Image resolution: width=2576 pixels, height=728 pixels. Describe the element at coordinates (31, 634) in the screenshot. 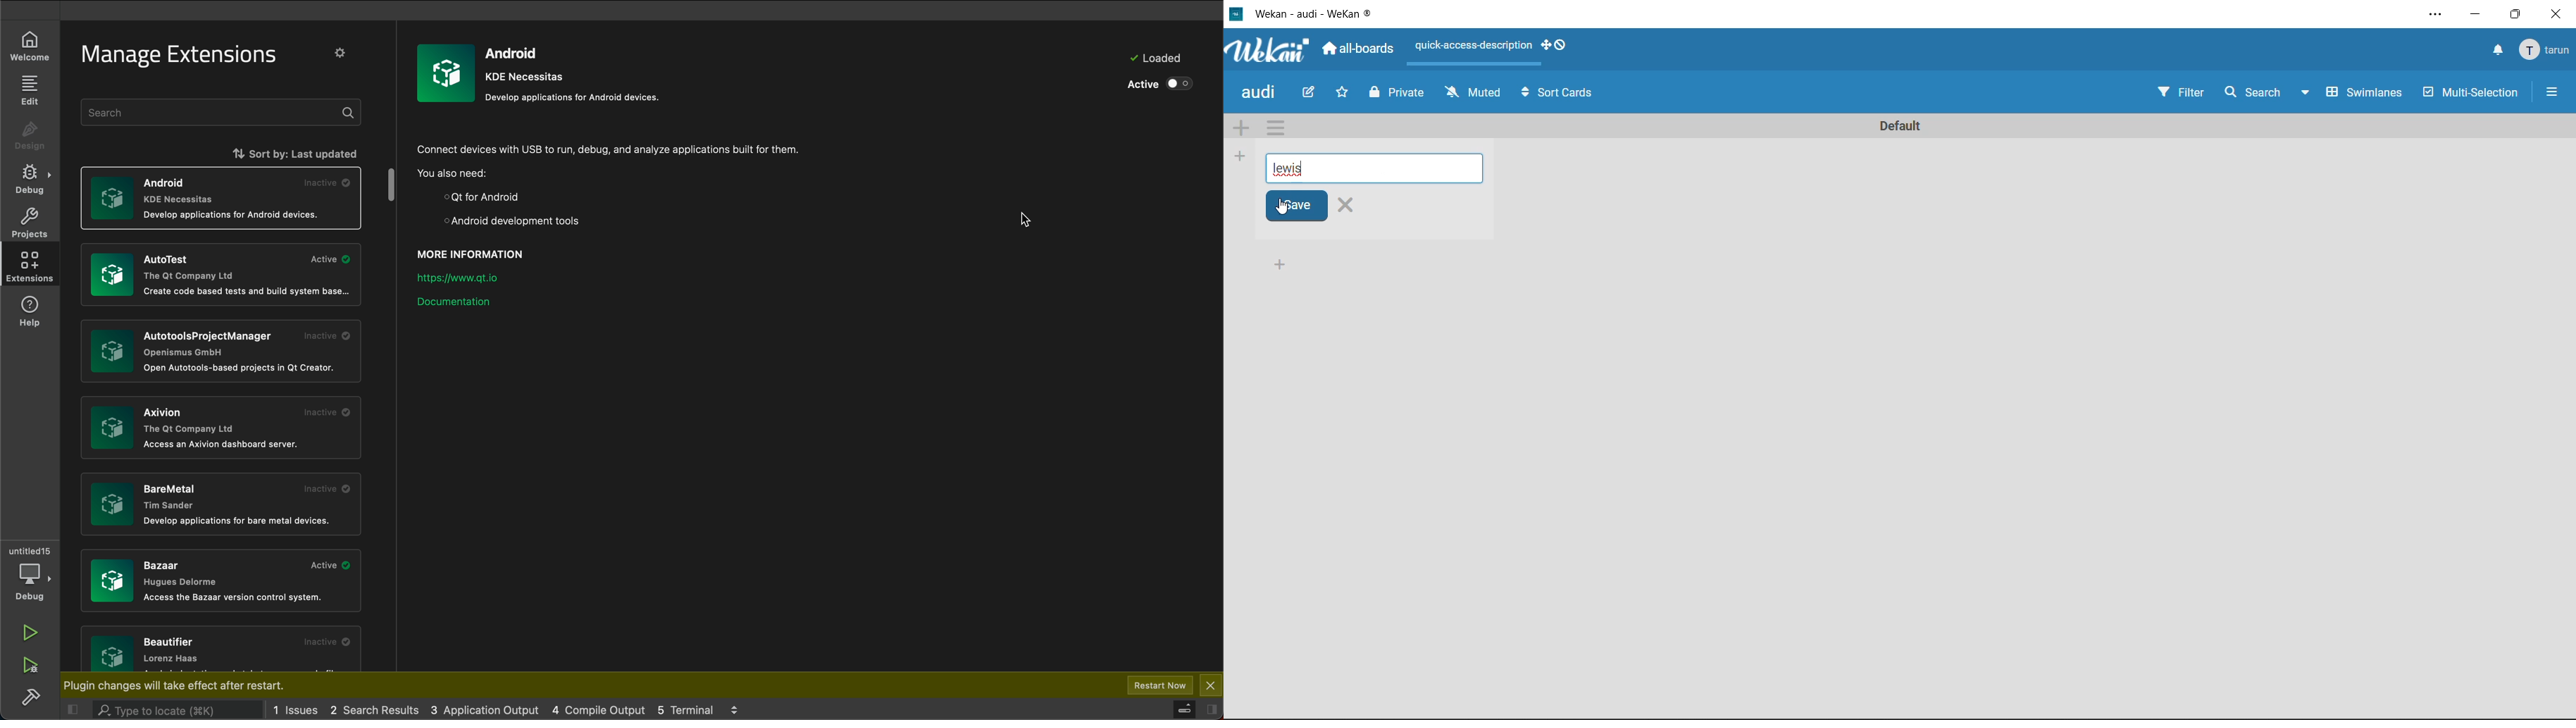

I see `run` at that location.